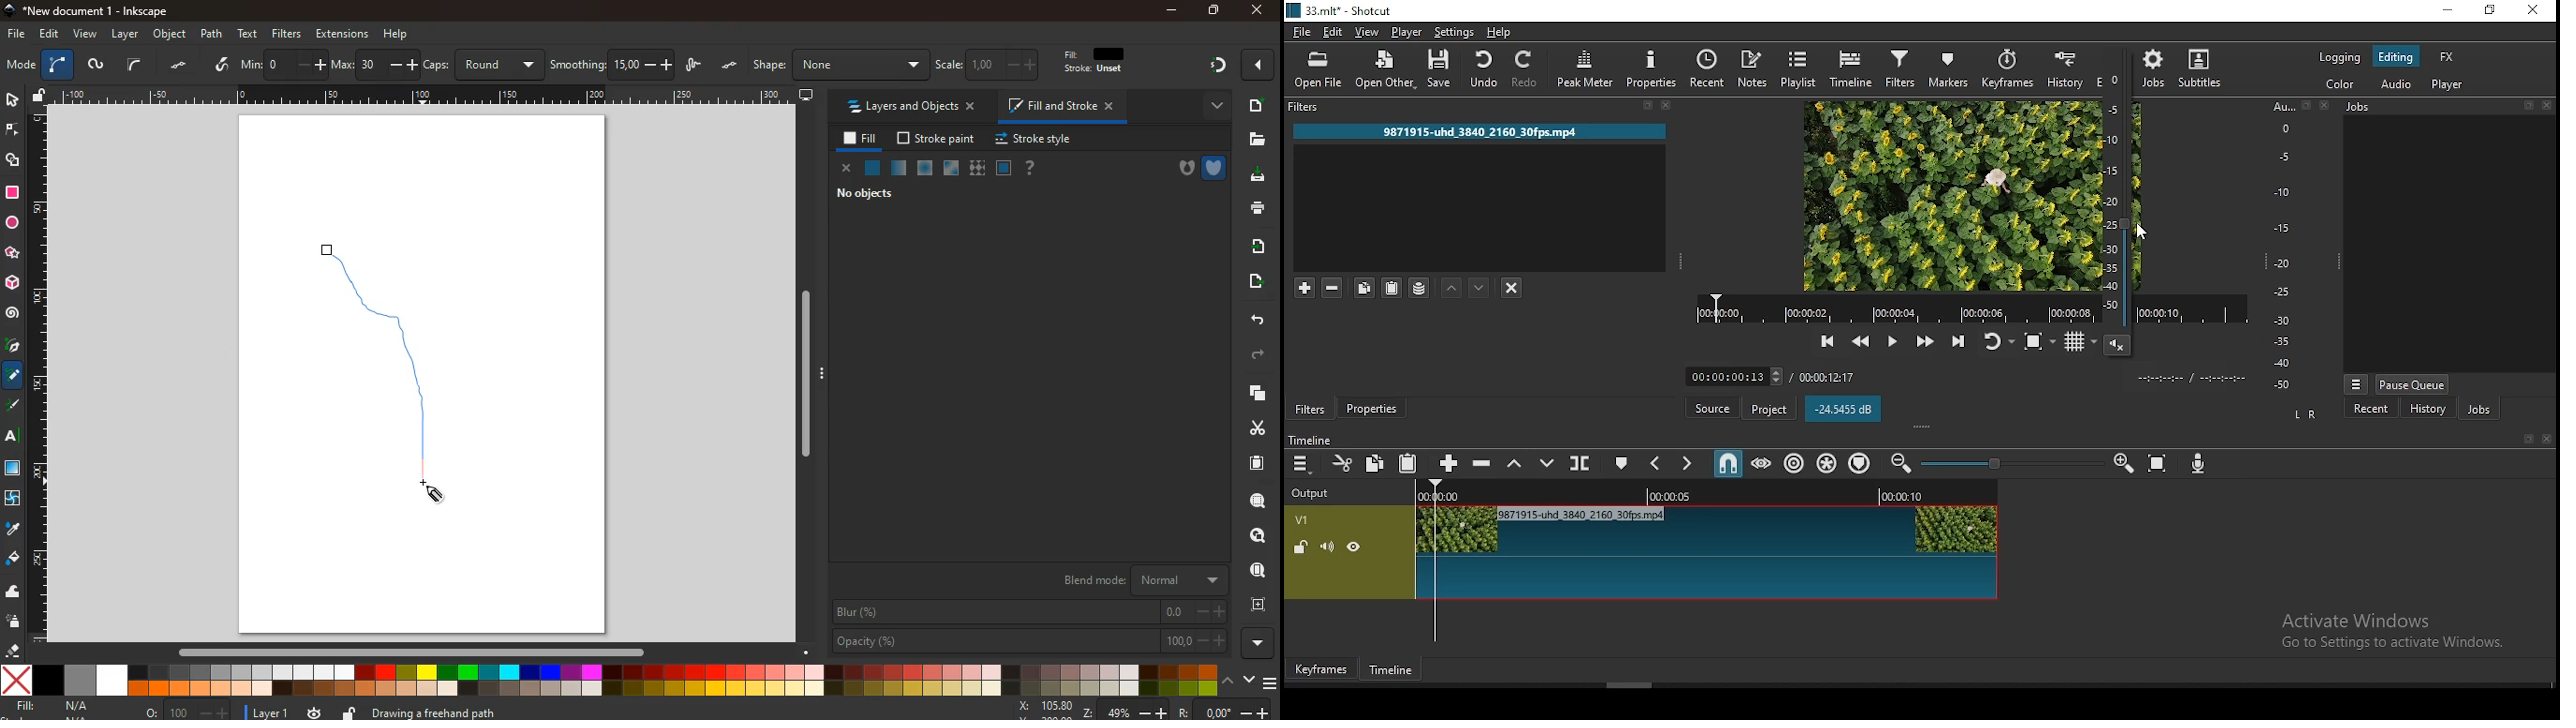 Image resolution: width=2576 pixels, height=728 pixels. What do you see at coordinates (2368, 108) in the screenshot?
I see `Jobs` at bounding box center [2368, 108].